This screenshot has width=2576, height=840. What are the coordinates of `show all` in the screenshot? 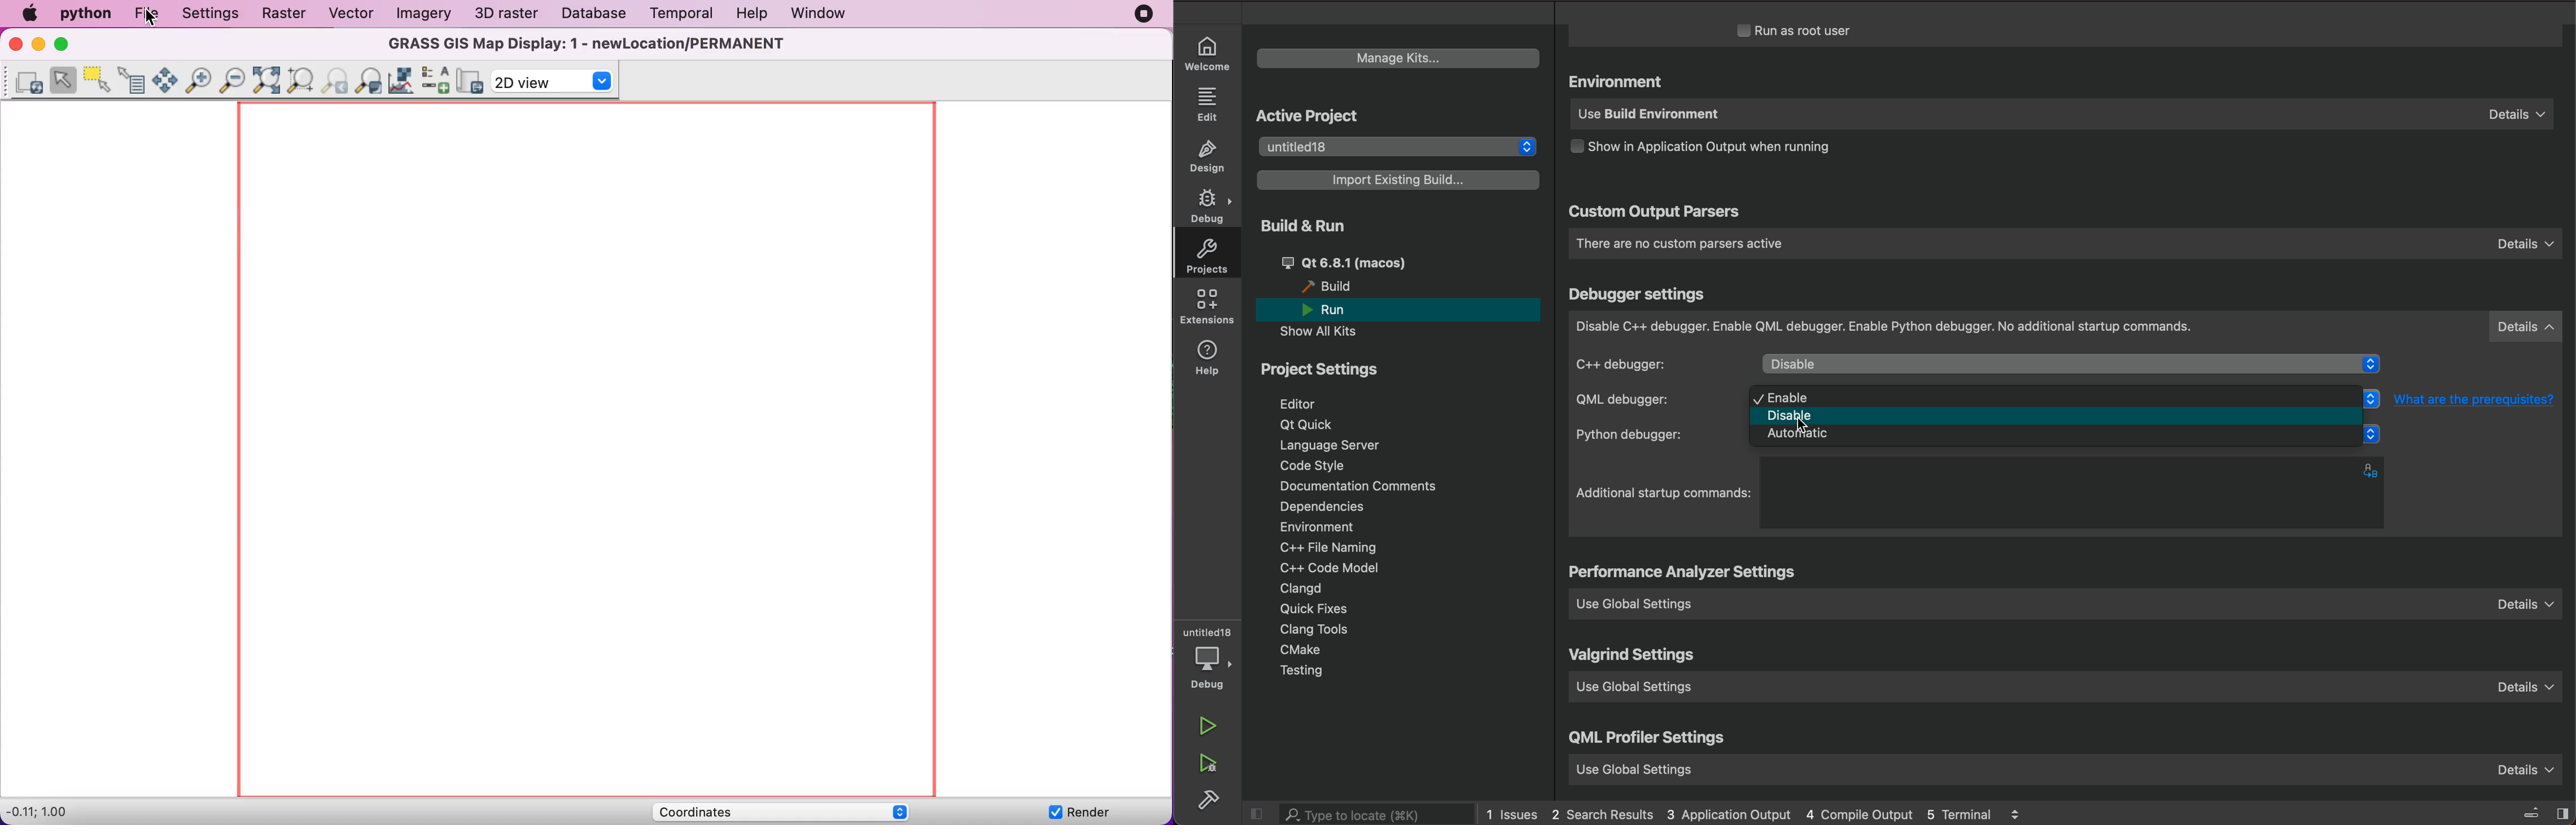 It's located at (1327, 331).